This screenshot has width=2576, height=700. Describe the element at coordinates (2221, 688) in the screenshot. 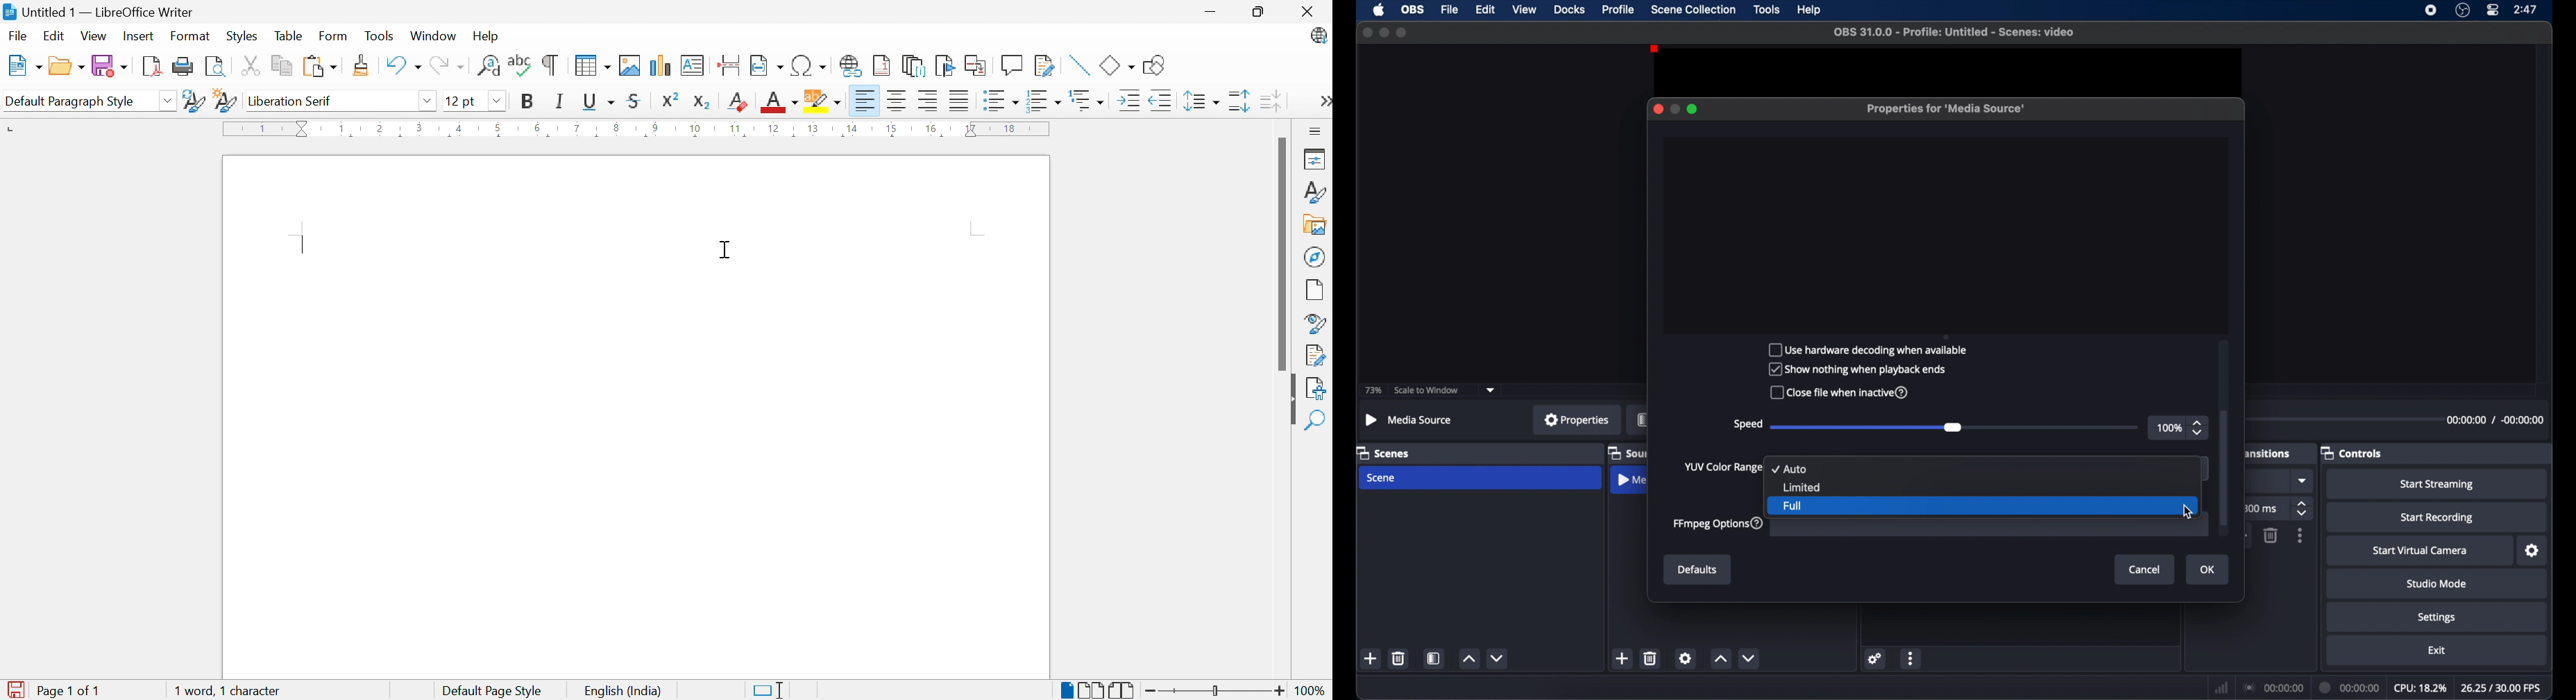

I see `network` at that location.